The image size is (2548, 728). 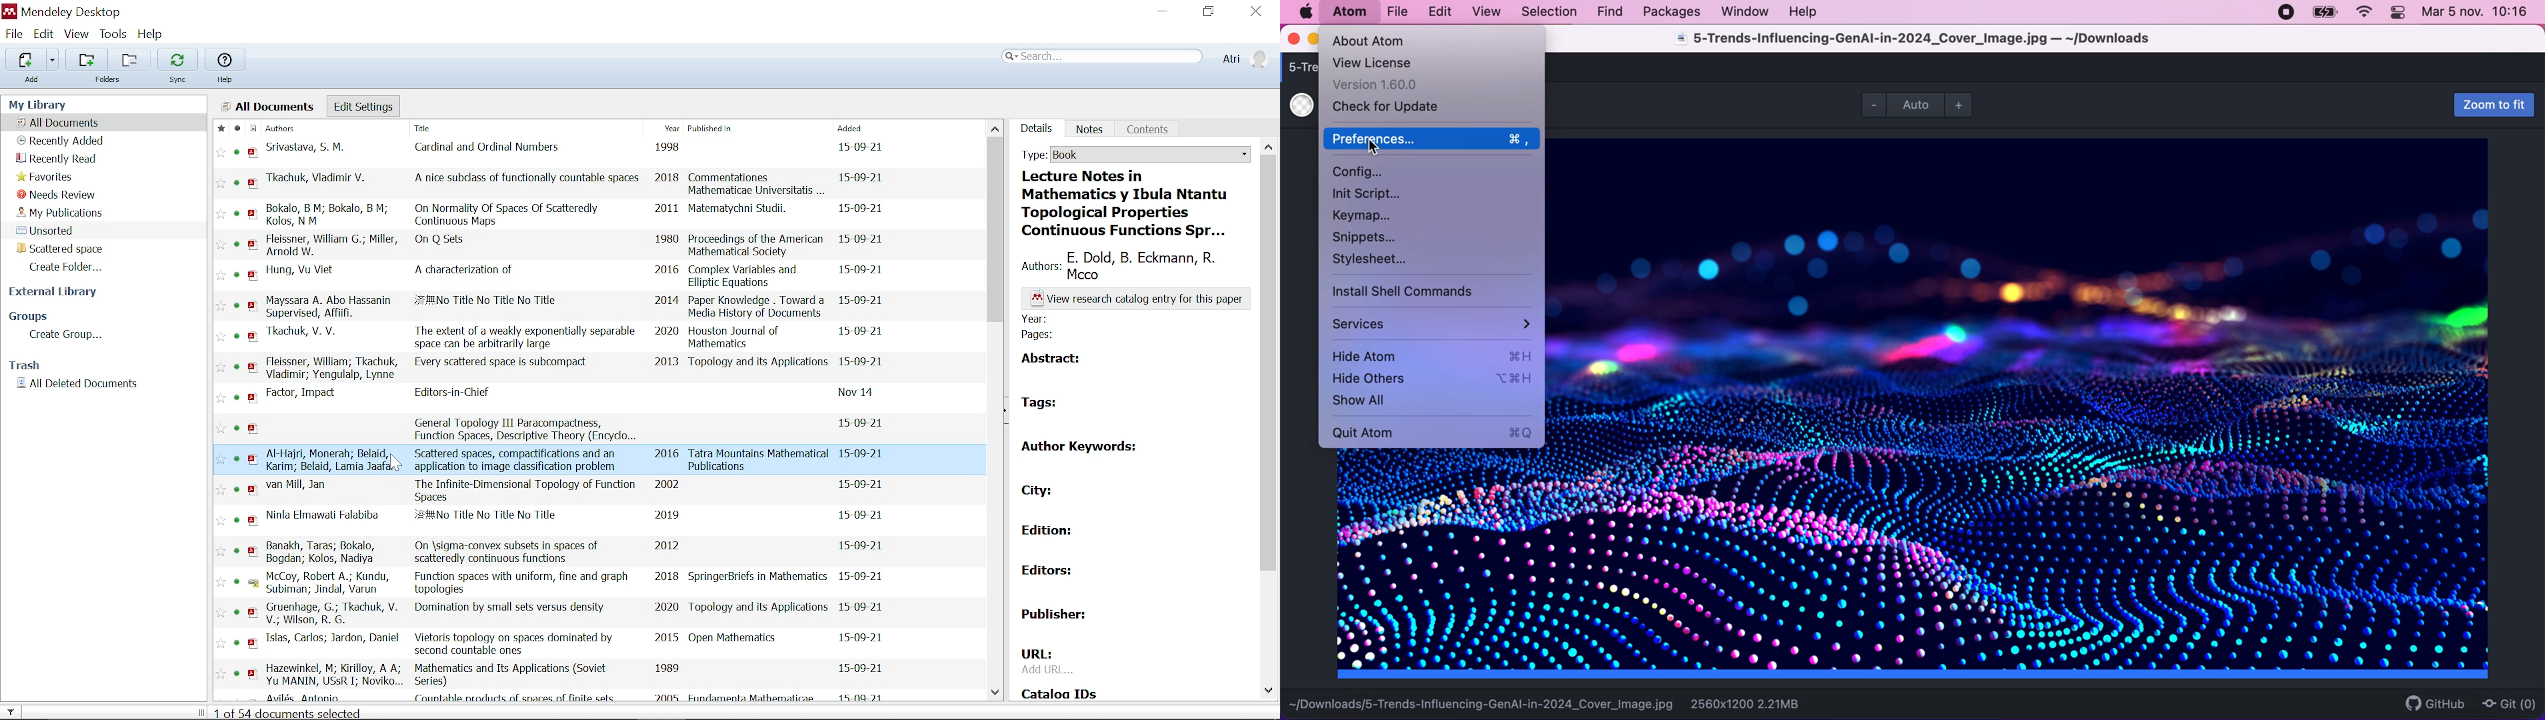 I want to click on Open Mathematics, so click(x=736, y=639).